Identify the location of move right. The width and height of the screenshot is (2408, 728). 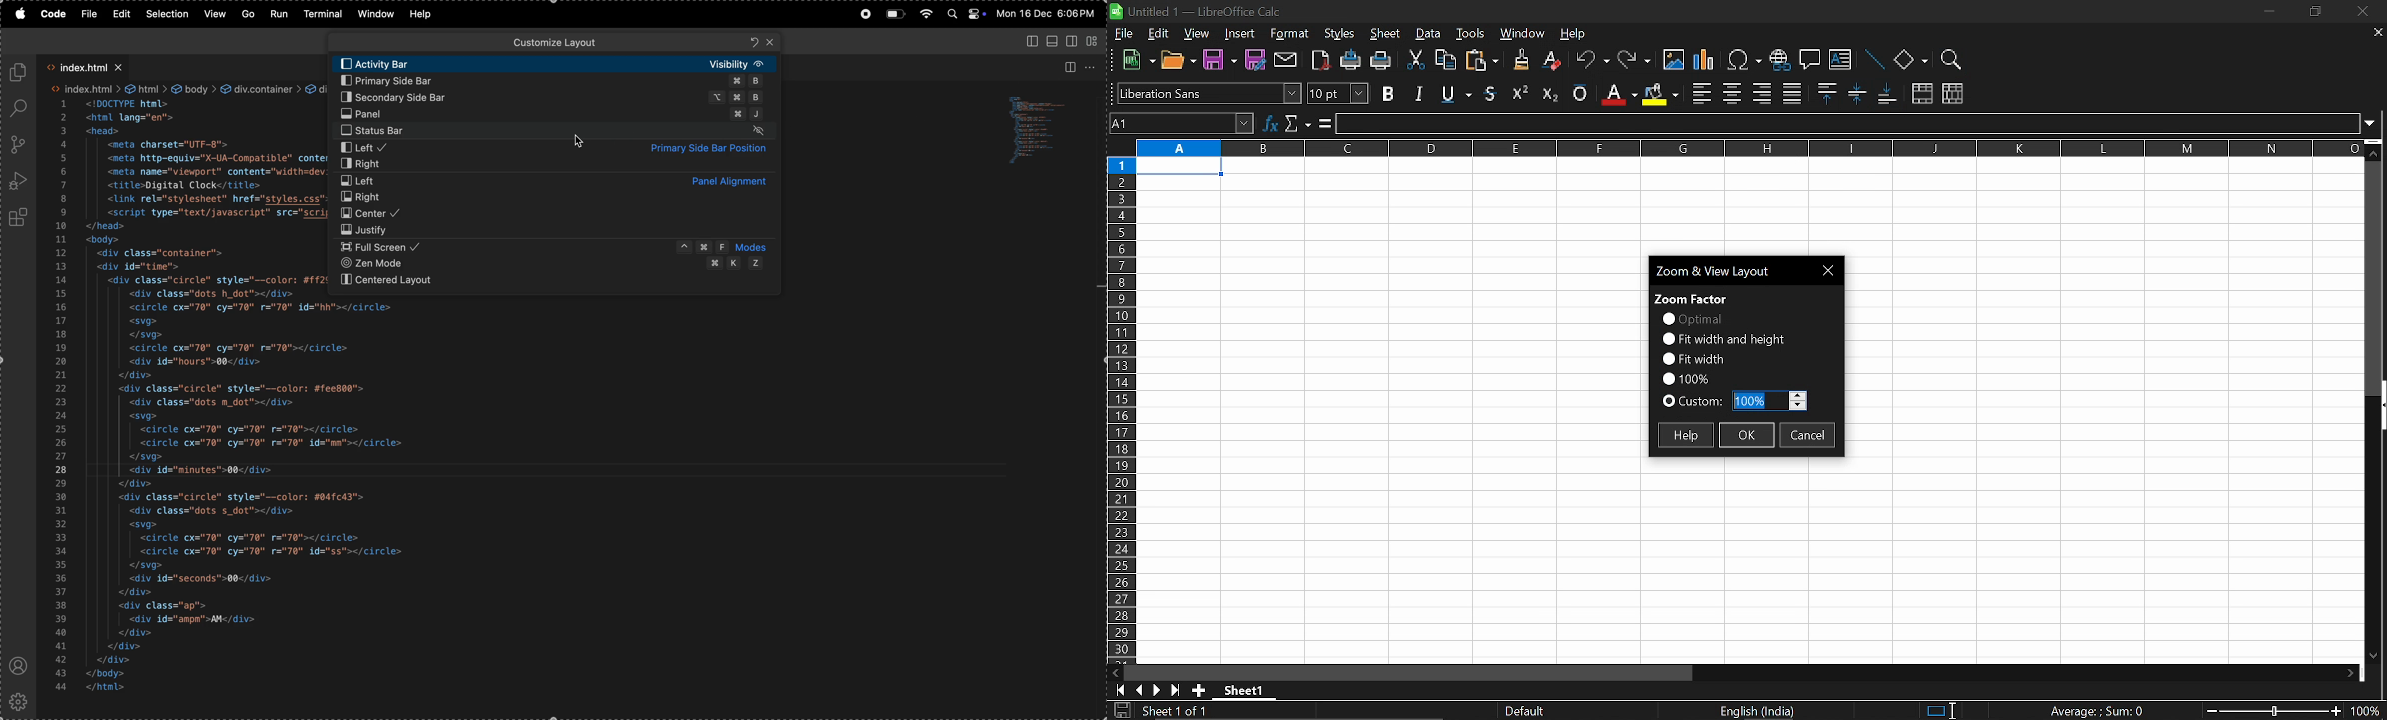
(2355, 673).